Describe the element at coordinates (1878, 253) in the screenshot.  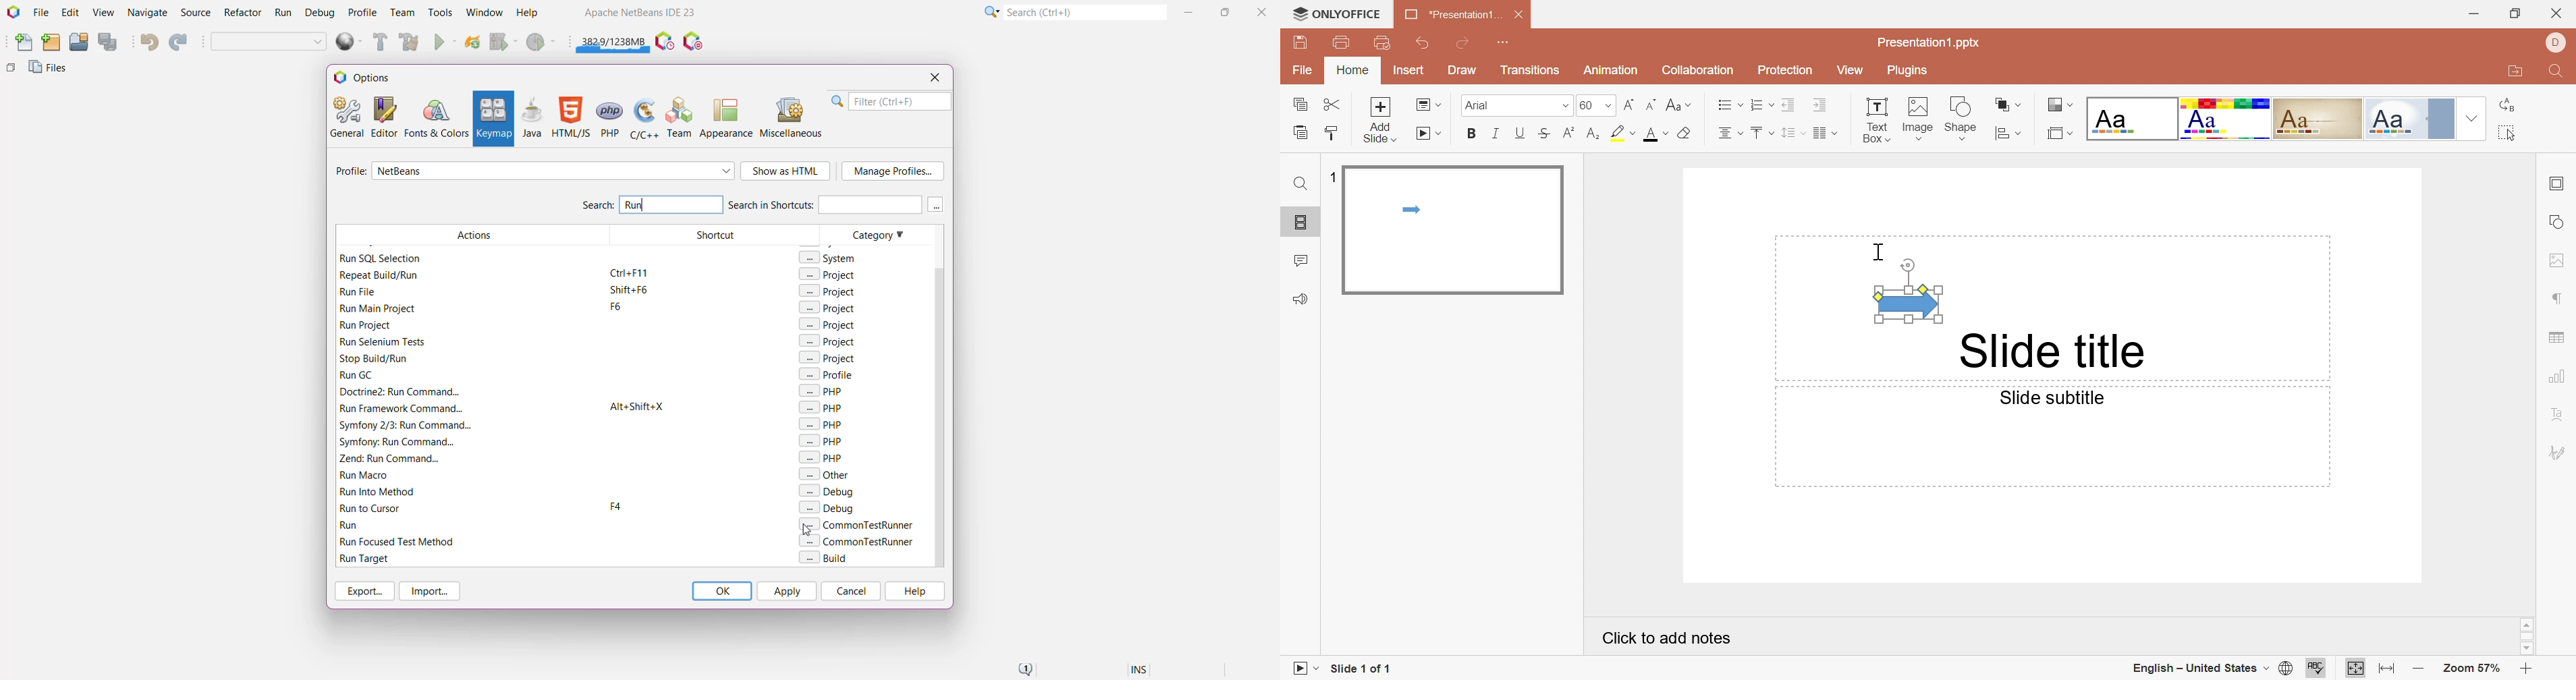
I see `Curosr` at that location.